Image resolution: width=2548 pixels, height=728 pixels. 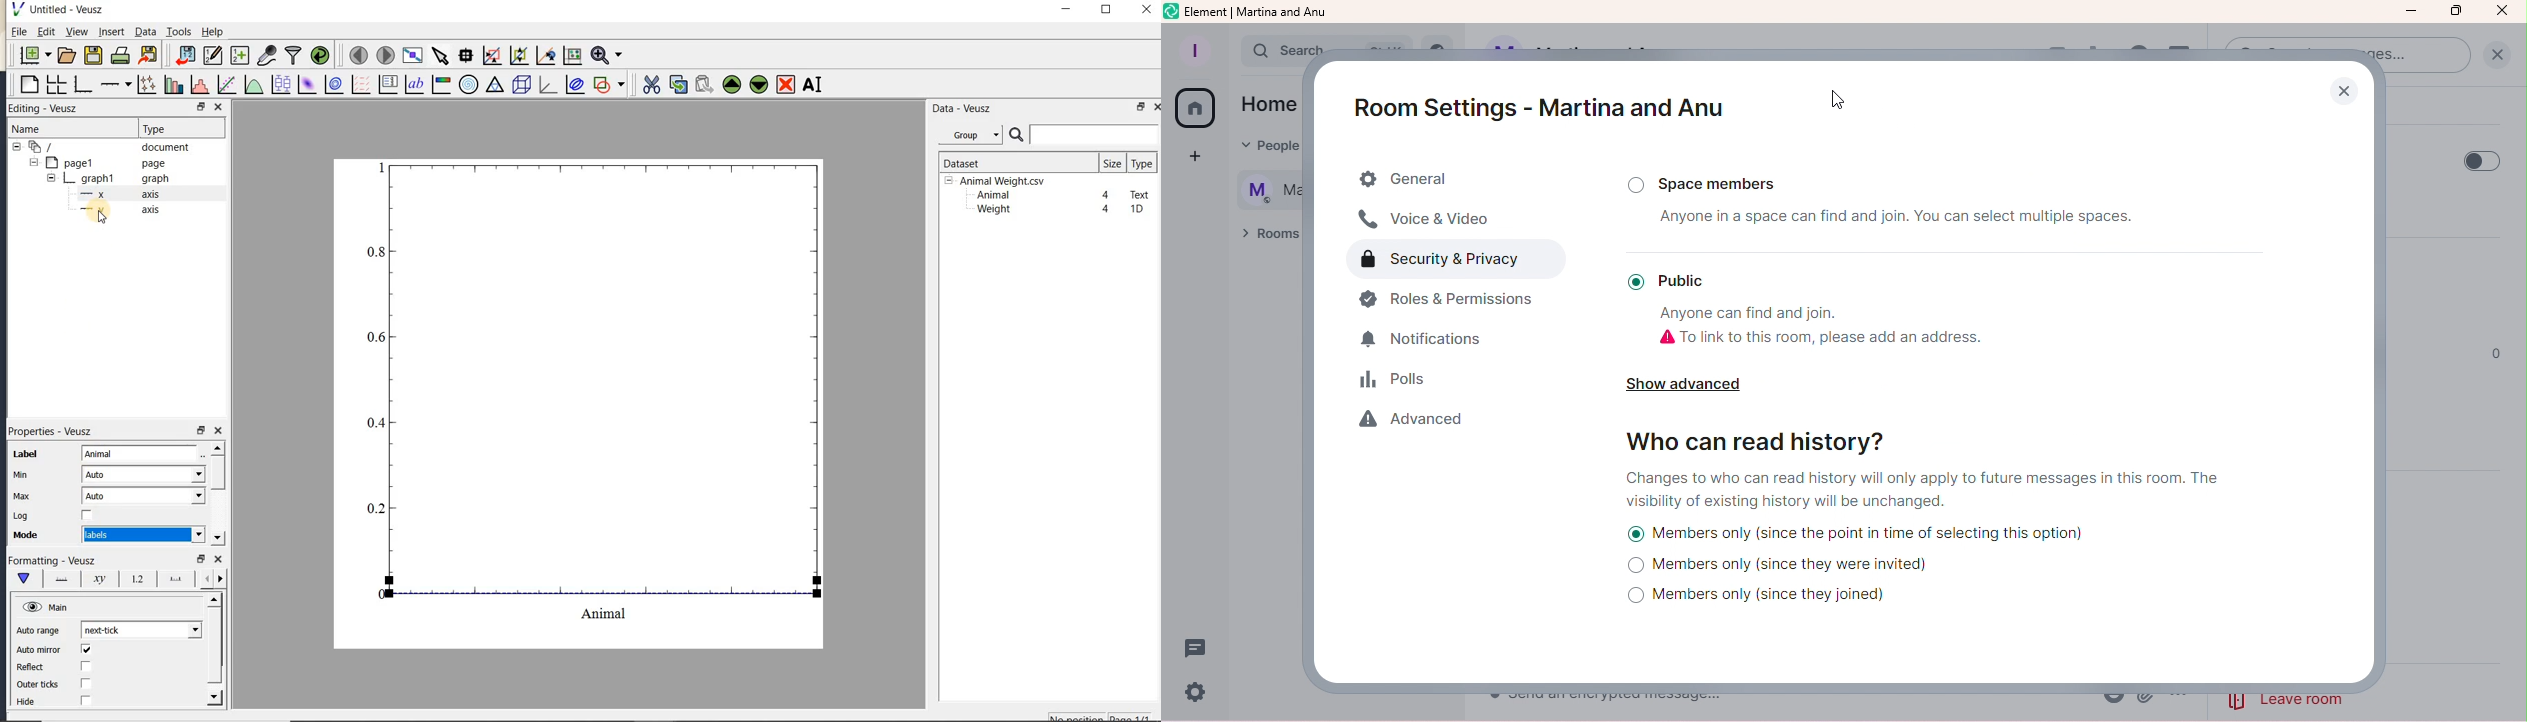 What do you see at coordinates (1462, 261) in the screenshot?
I see `Security and privacy` at bounding box center [1462, 261].